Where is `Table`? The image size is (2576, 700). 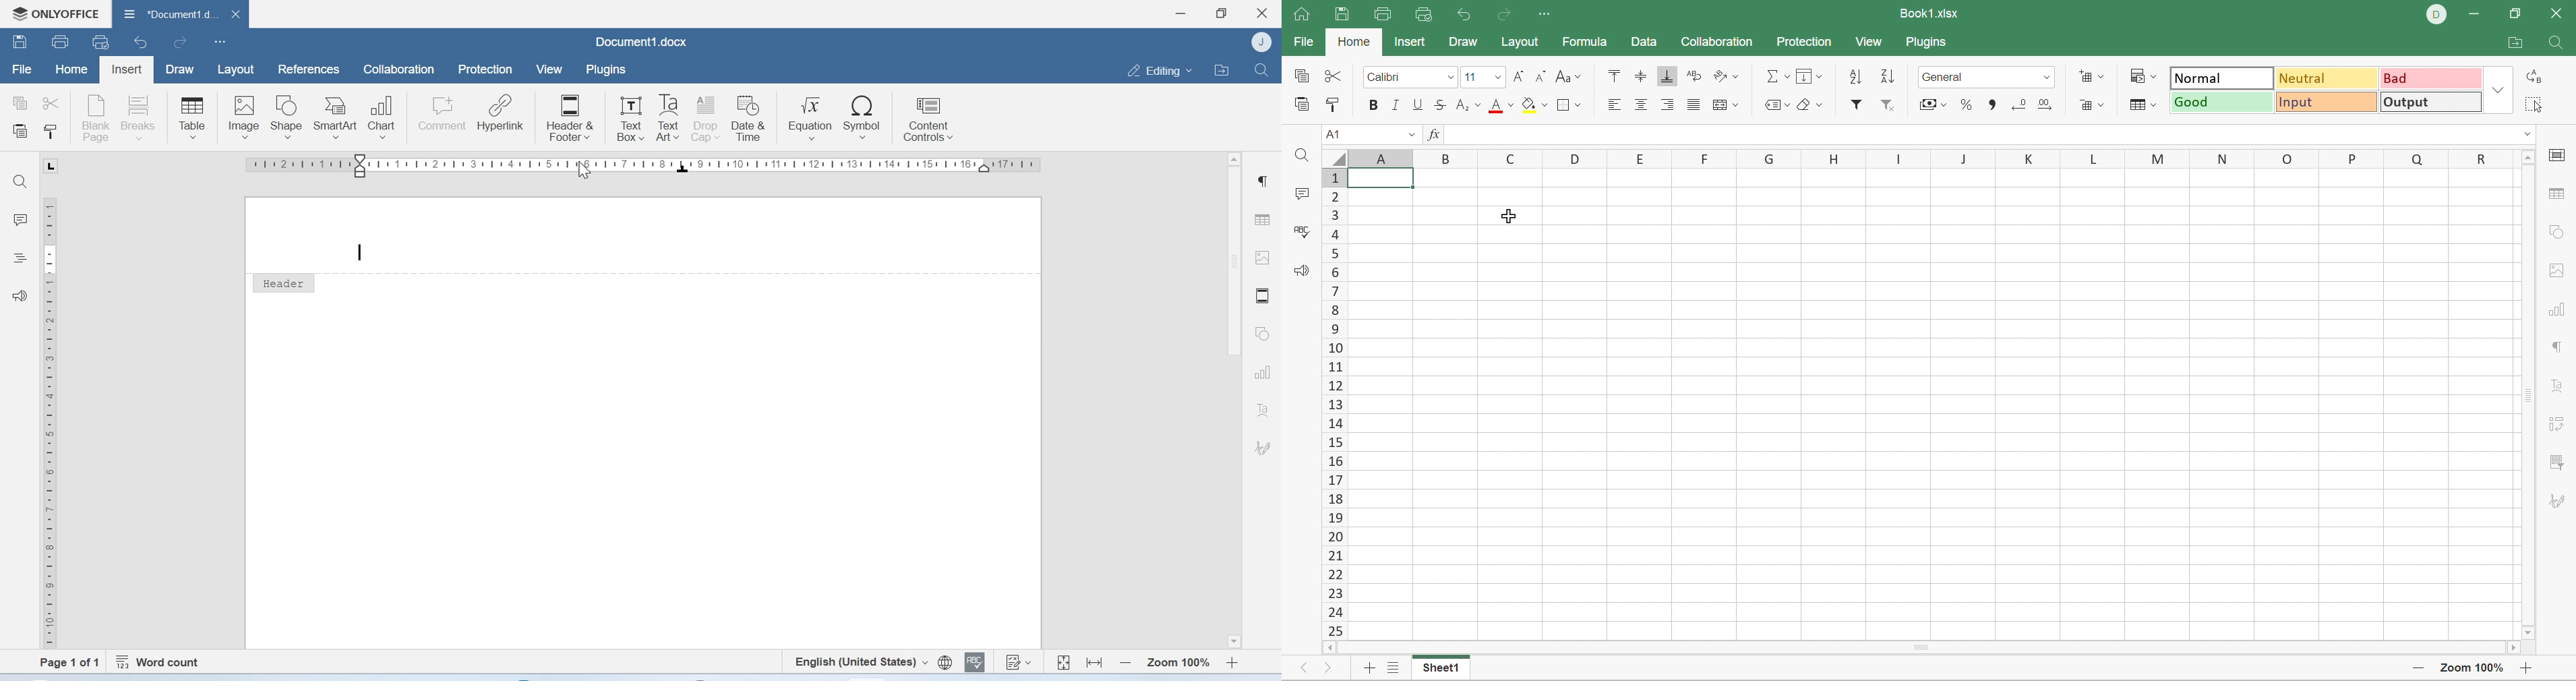
Table is located at coordinates (1264, 216).